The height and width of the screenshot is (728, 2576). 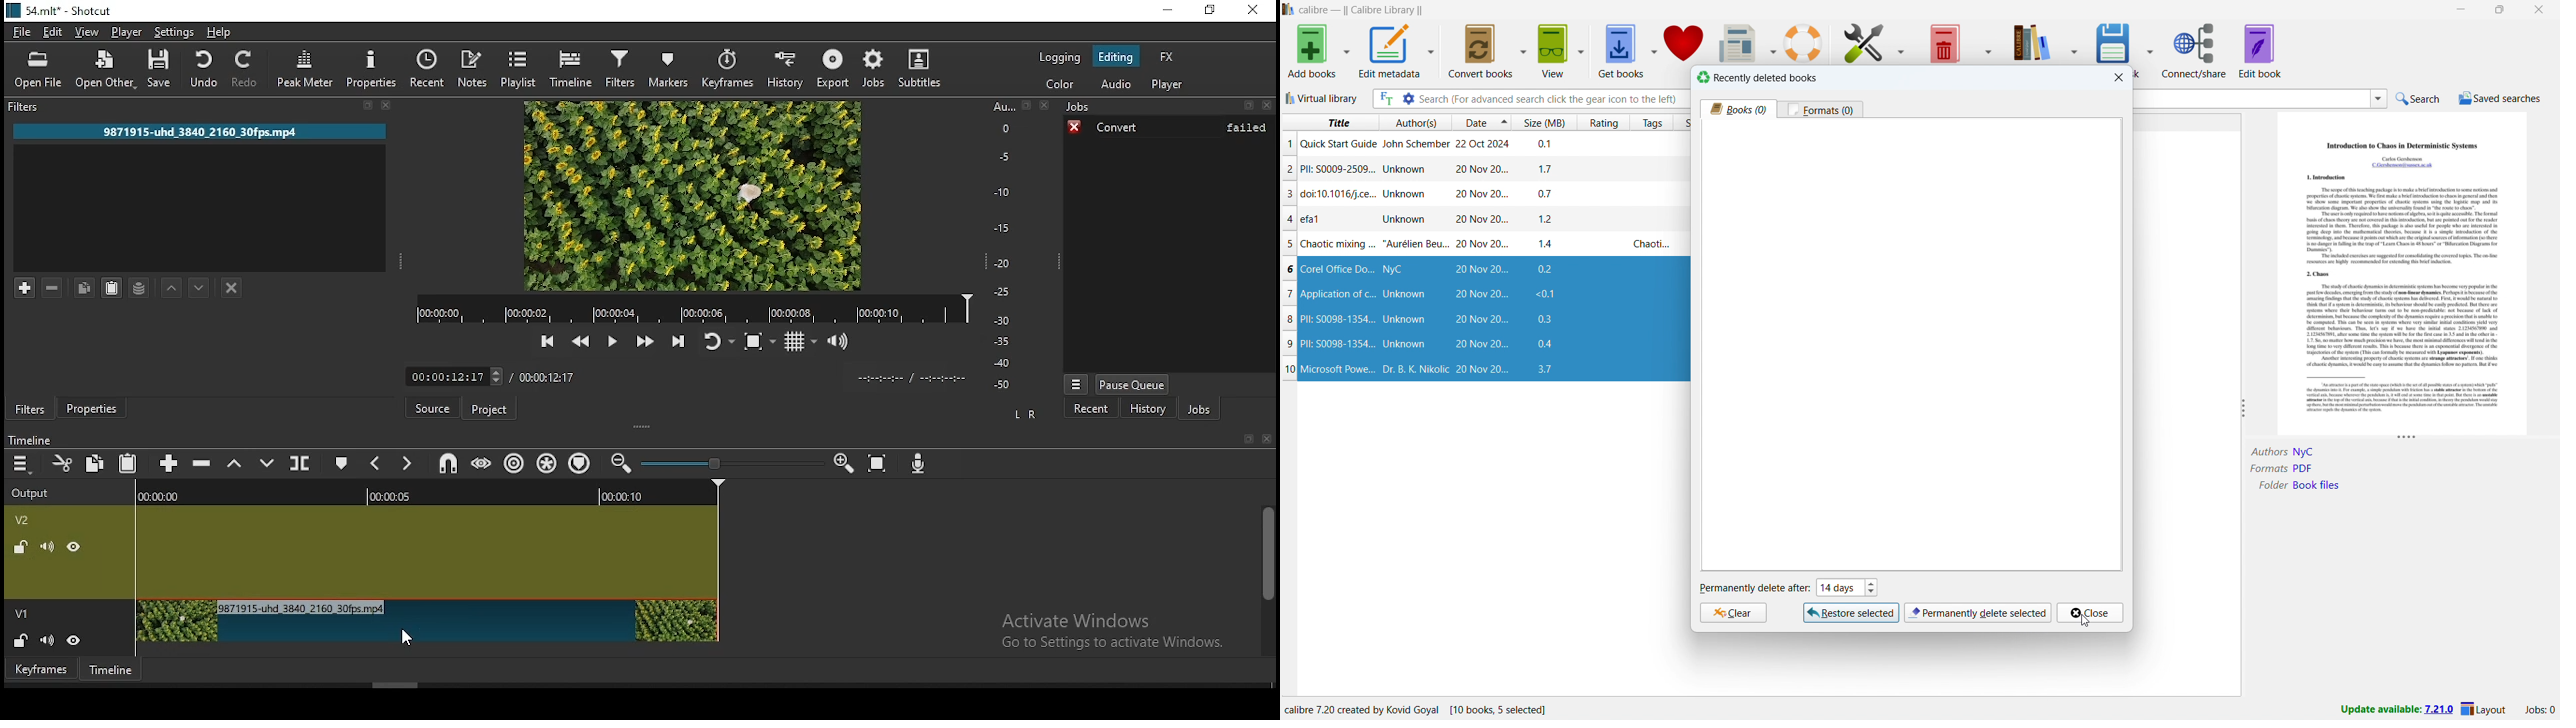 I want to click on preferences options, so click(x=1904, y=41).